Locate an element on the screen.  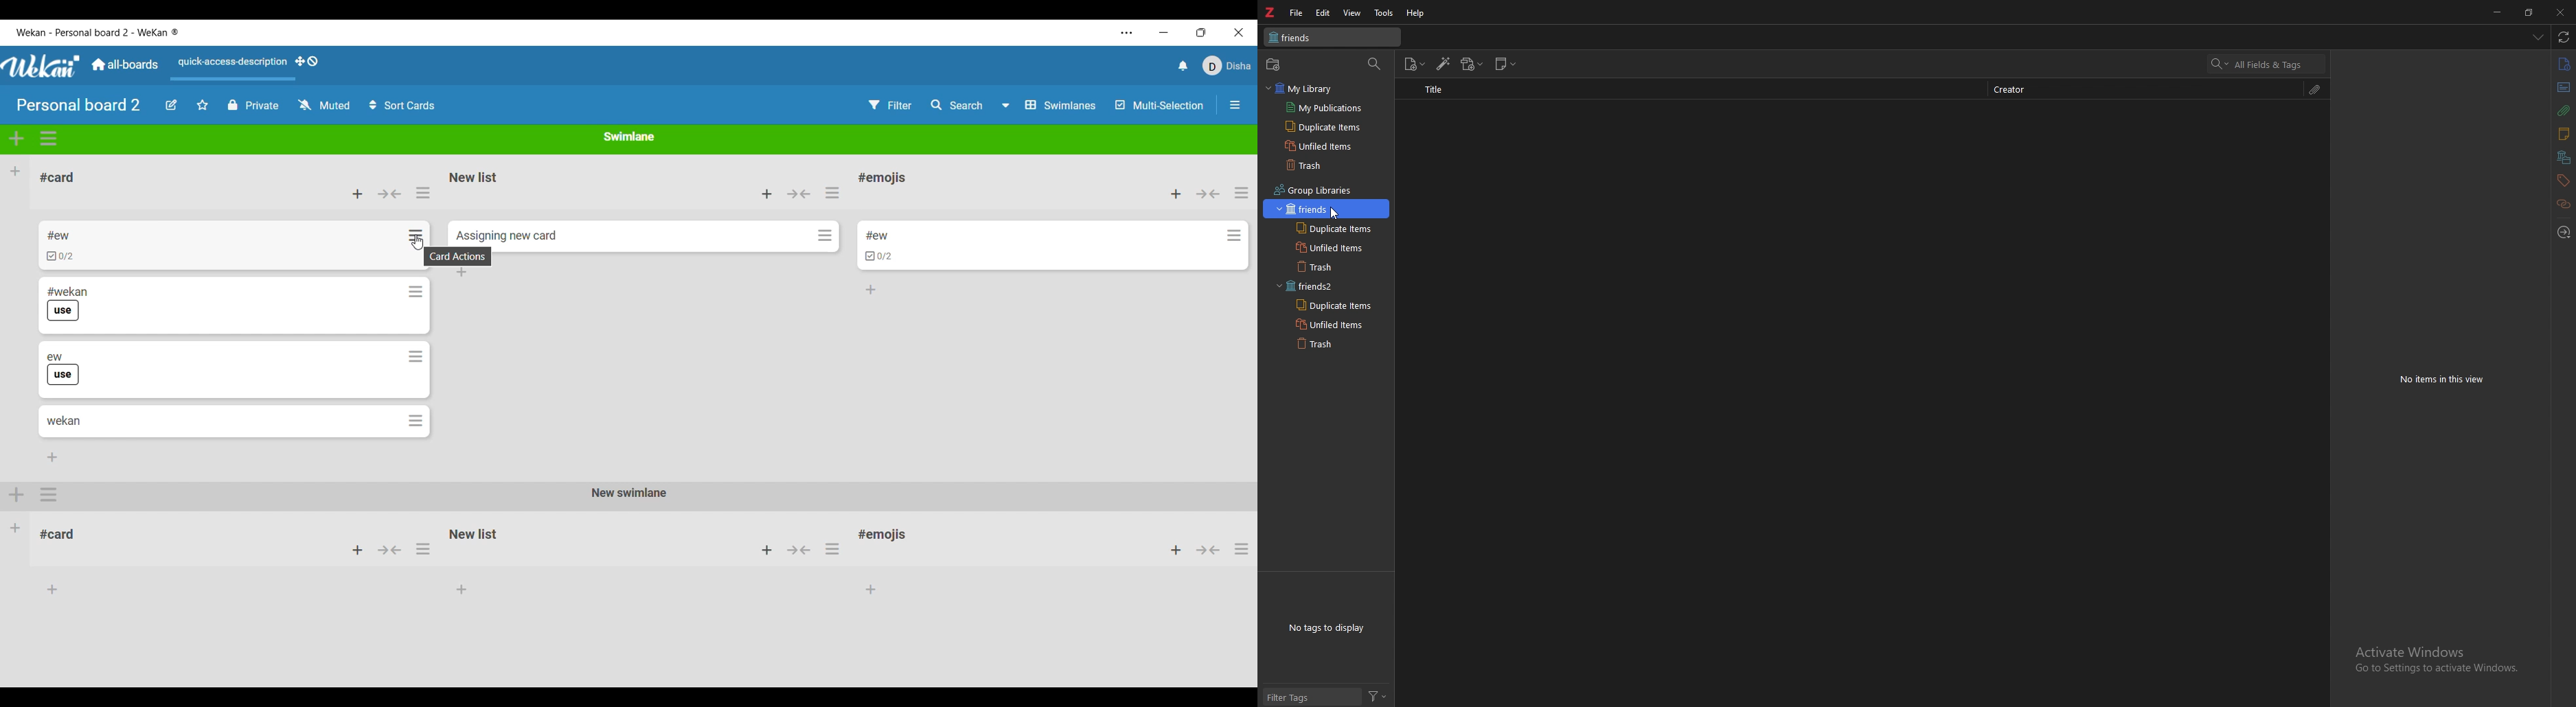
Search  is located at coordinates (958, 105).